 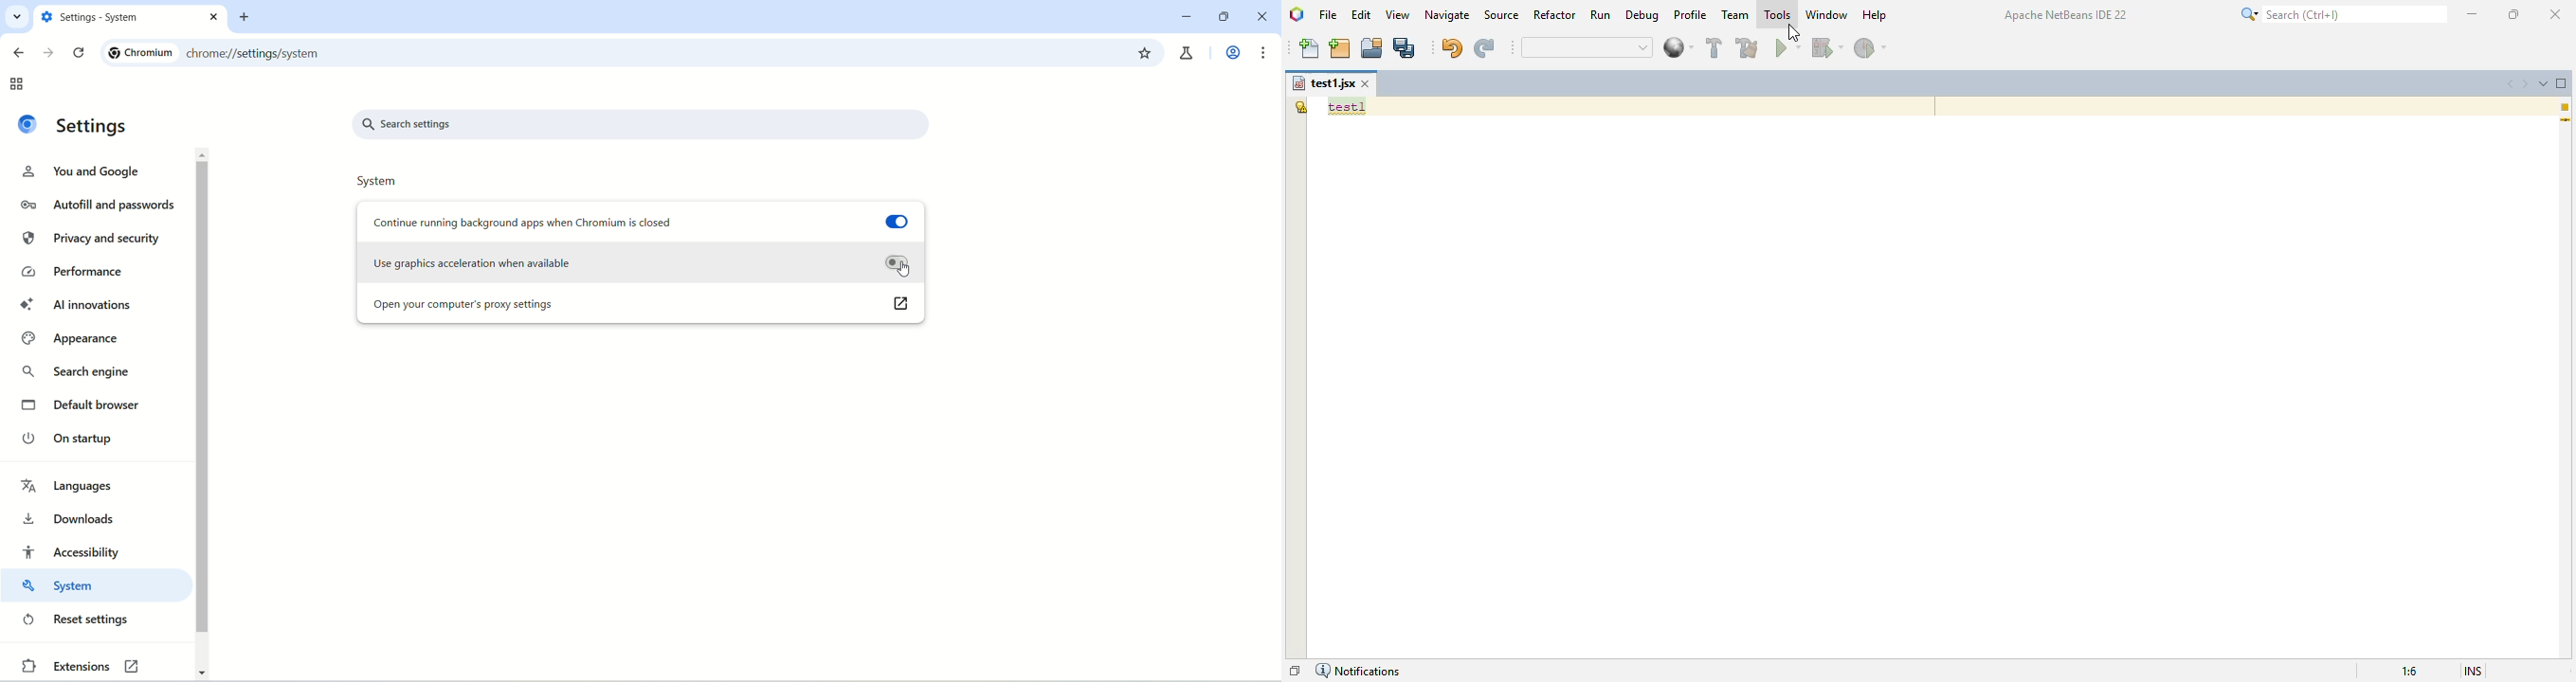 I want to click on text, so click(x=1347, y=107).